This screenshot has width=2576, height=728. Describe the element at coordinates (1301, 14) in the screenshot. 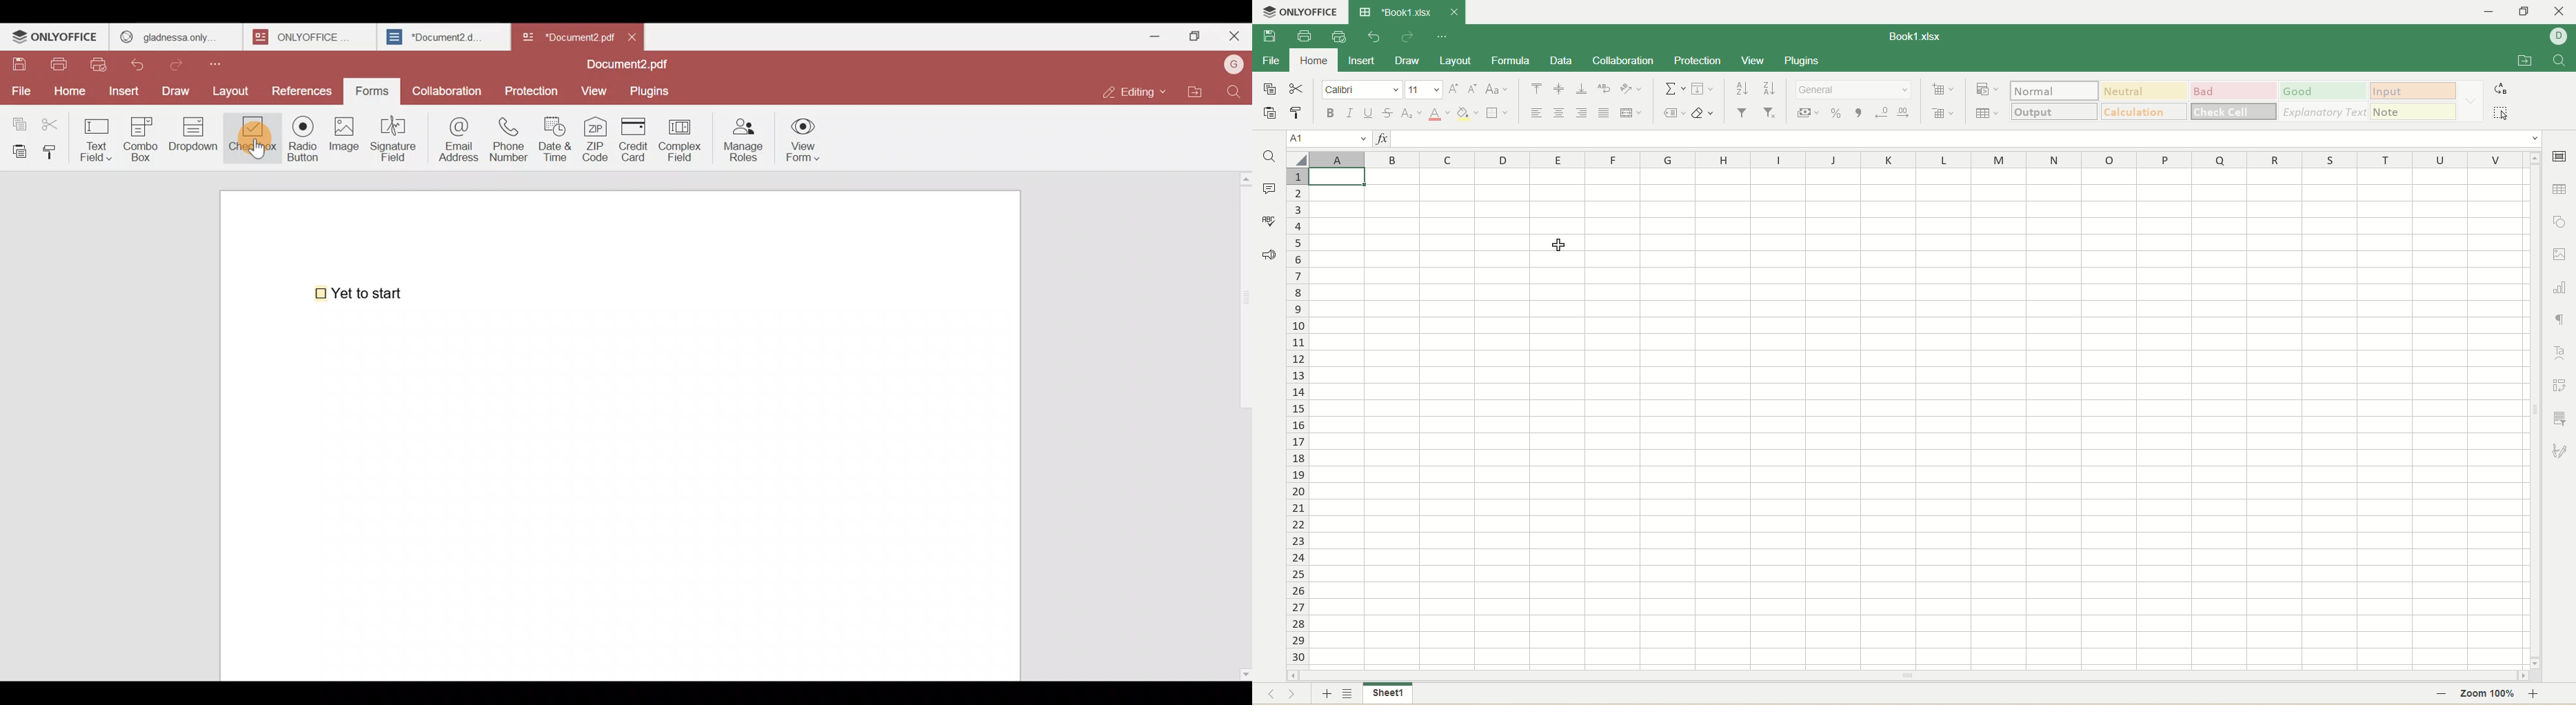

I see `onlyoffice` at that location.